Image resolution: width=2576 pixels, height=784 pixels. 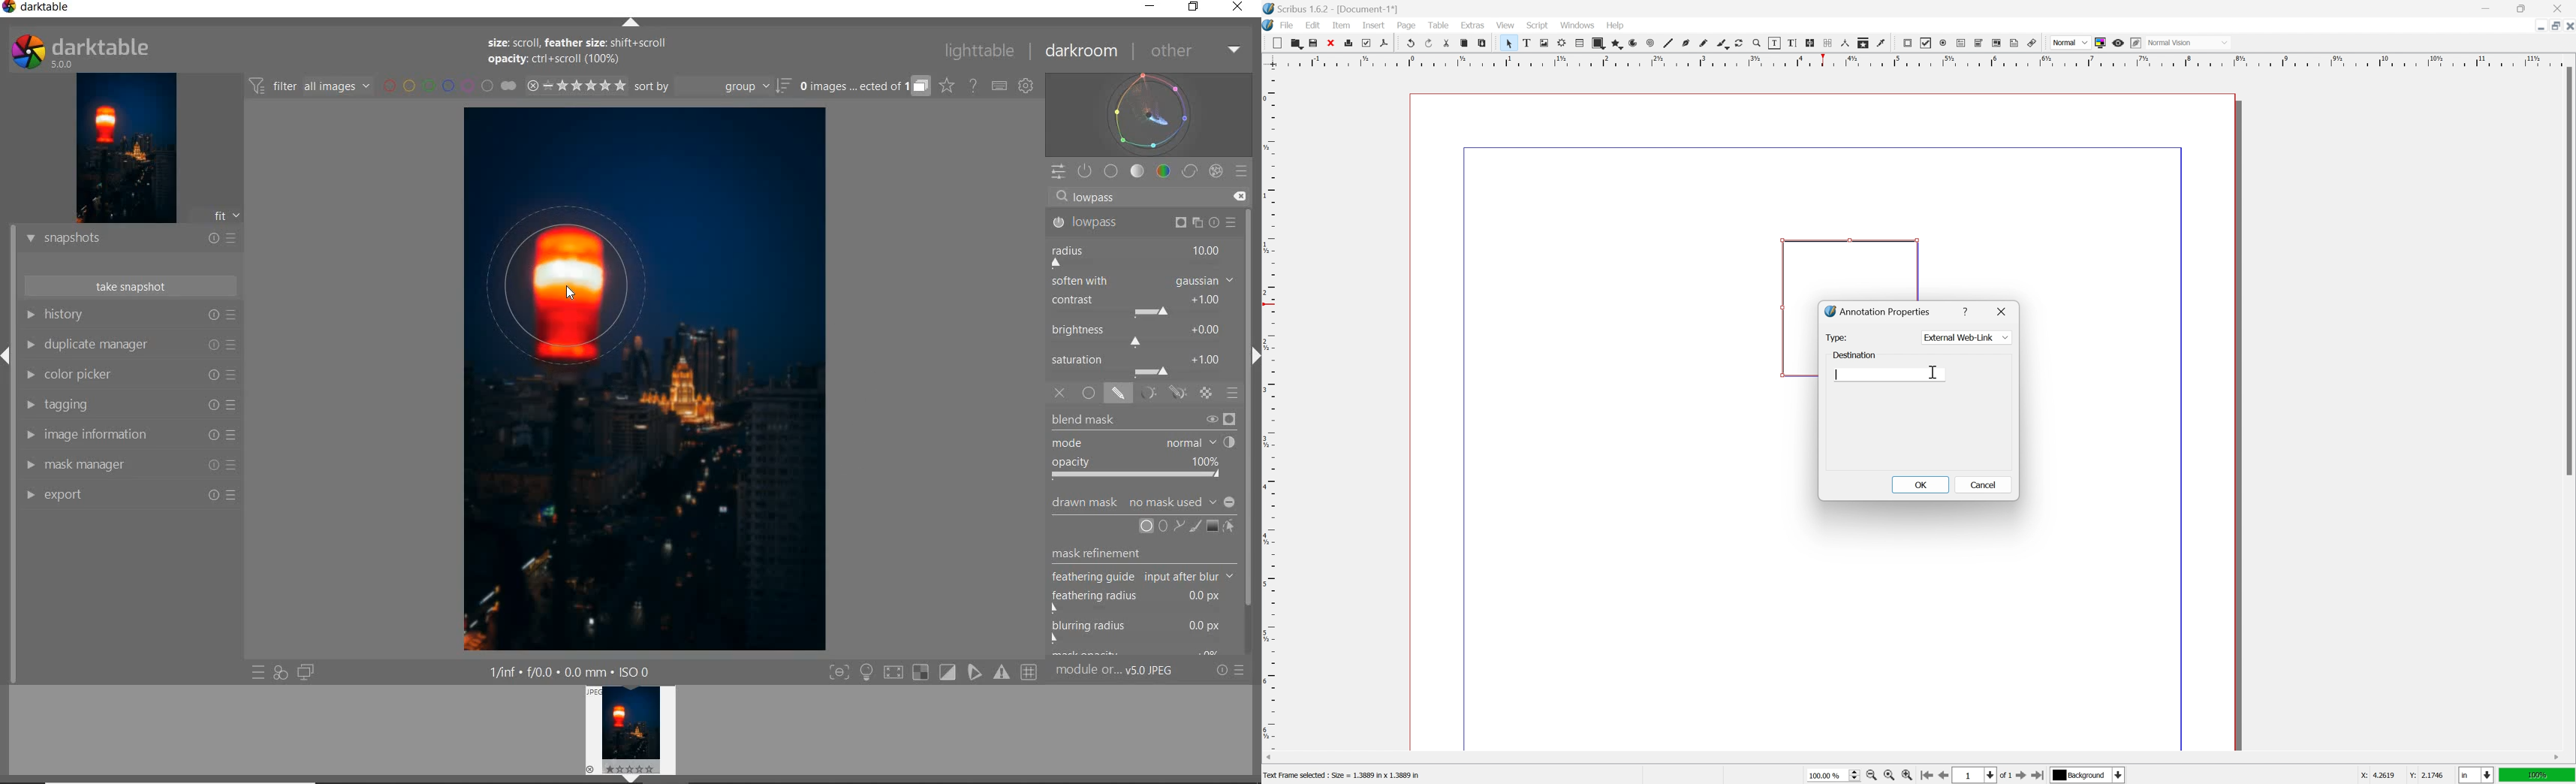 What do you see at coordinates (1757, 43) in the screenshot?
I see `zoom in or zoom out` at bounding box center [1757, 43].